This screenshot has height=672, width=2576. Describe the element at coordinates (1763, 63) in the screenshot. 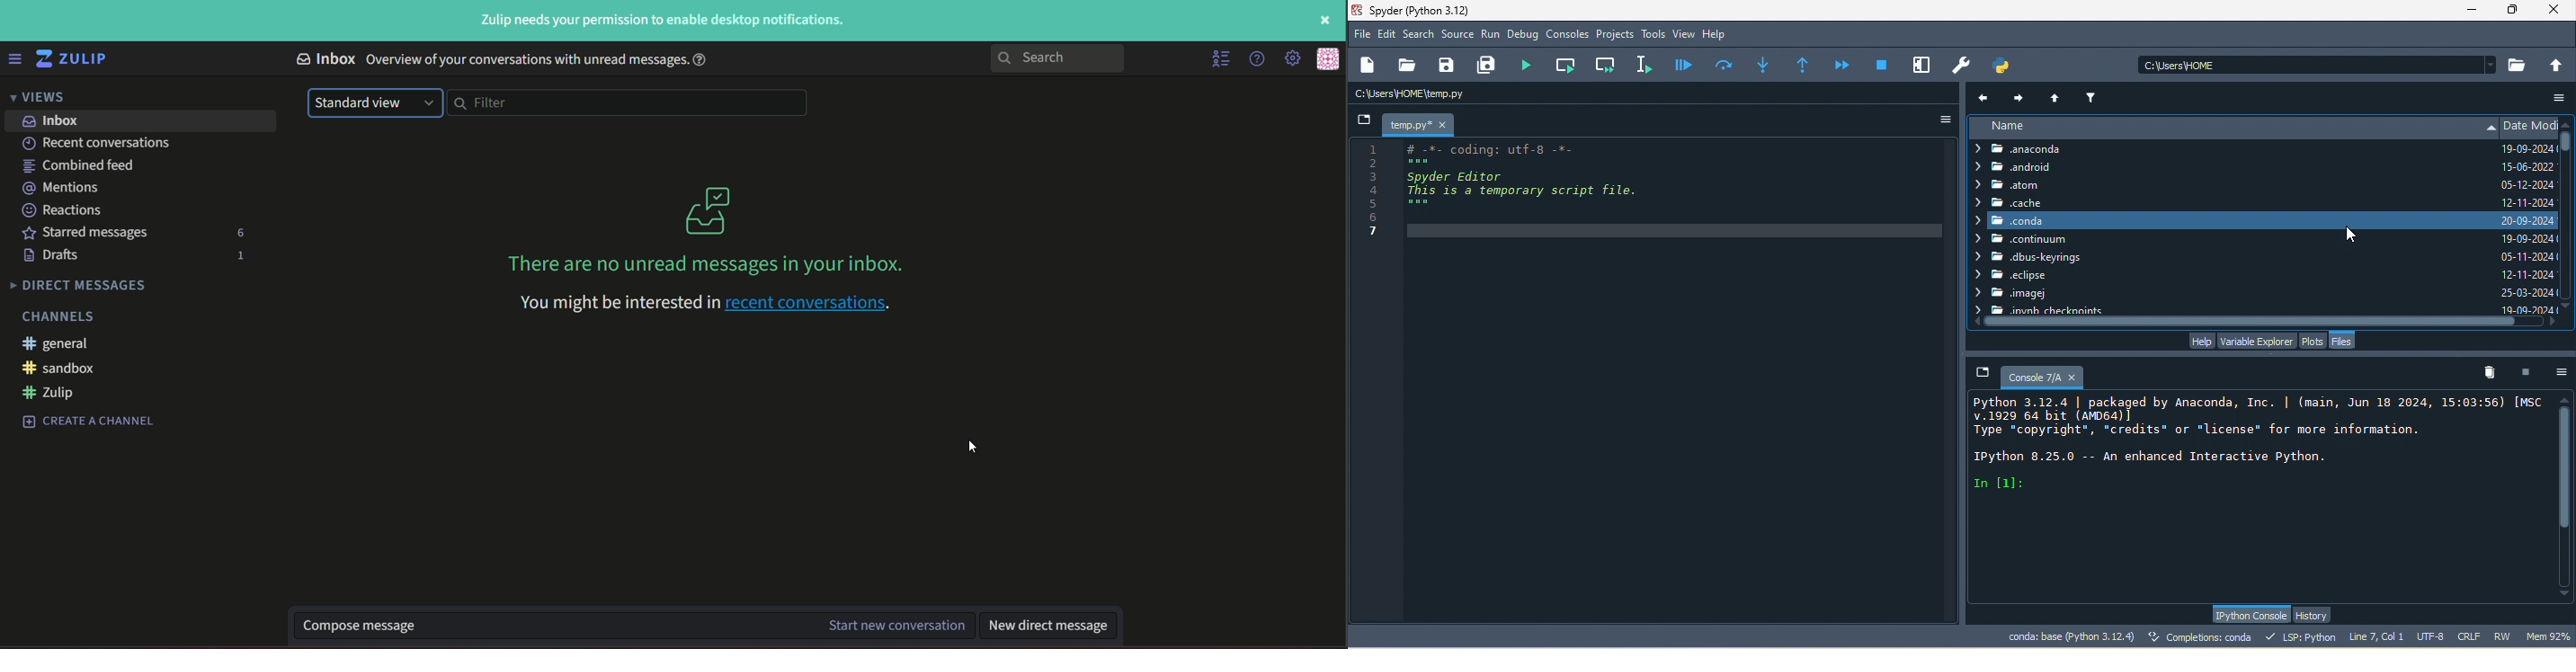

I see `method` at that location.